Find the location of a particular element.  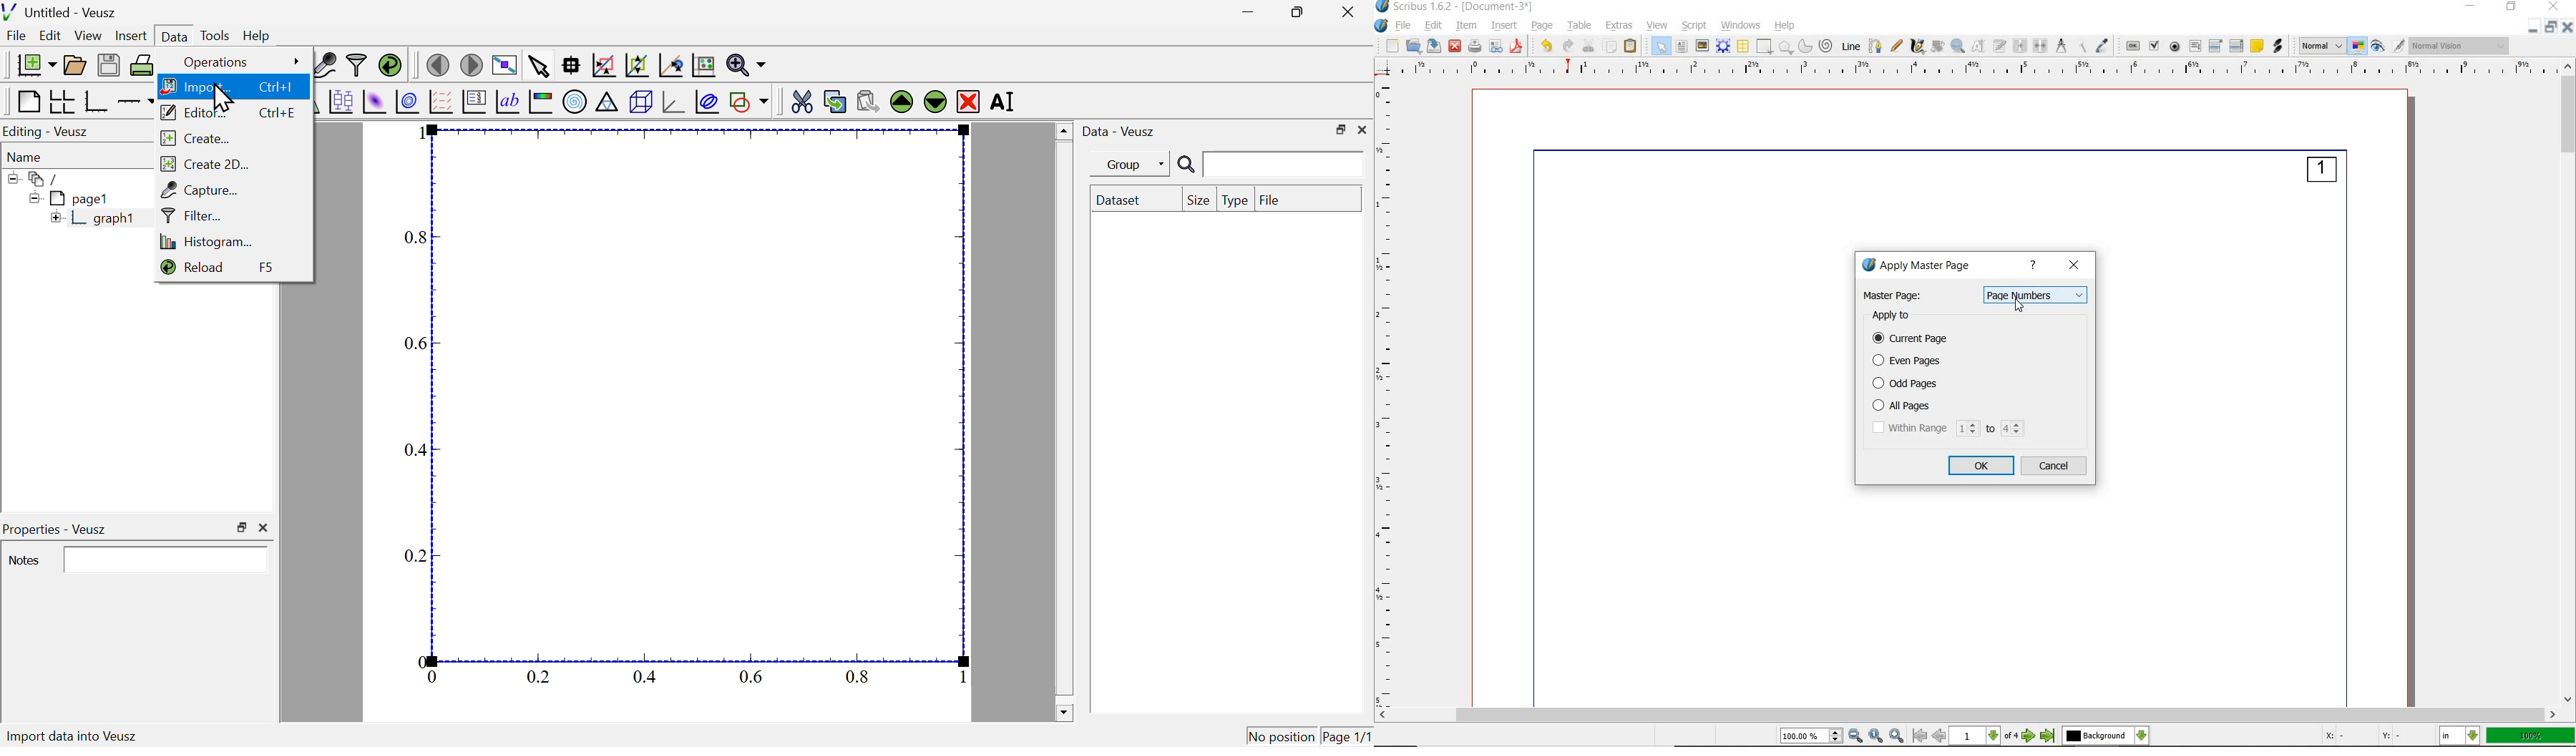

shape is located at coordinates (1765, 47).